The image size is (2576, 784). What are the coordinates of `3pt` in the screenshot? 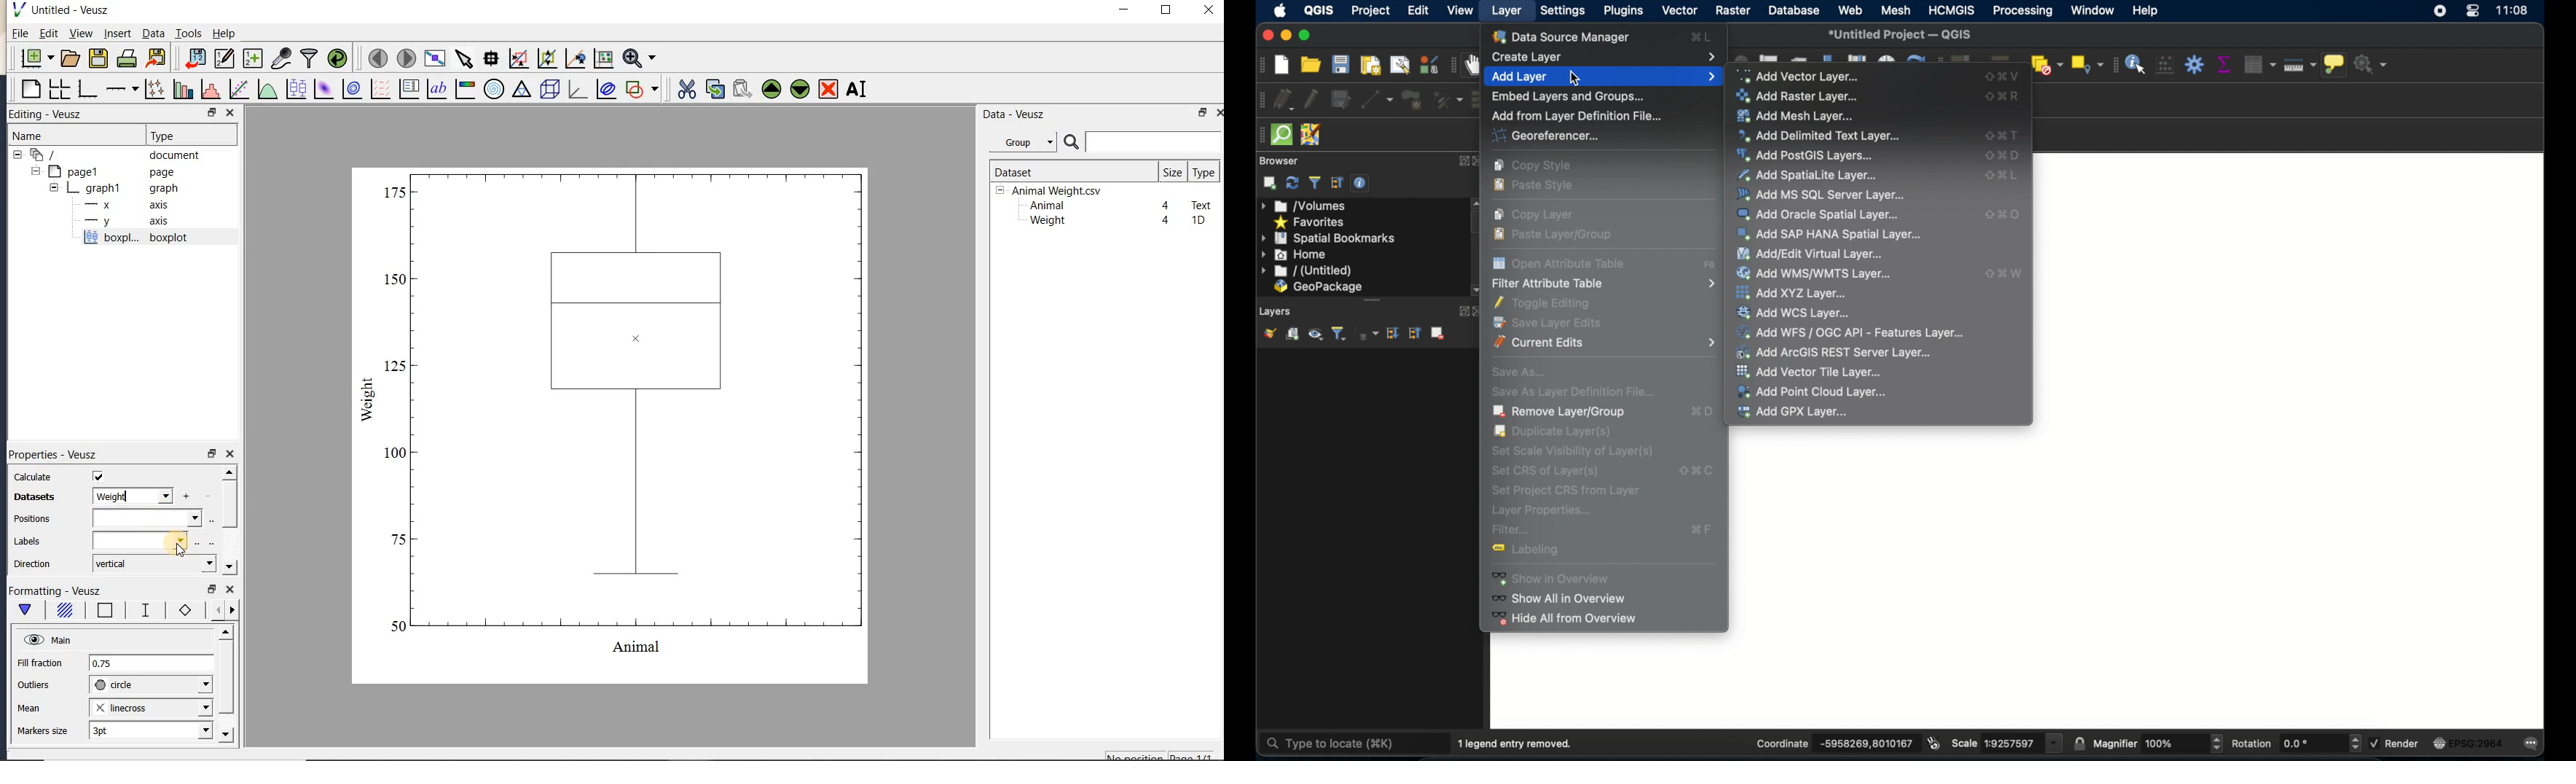 It's located at (149, 730).